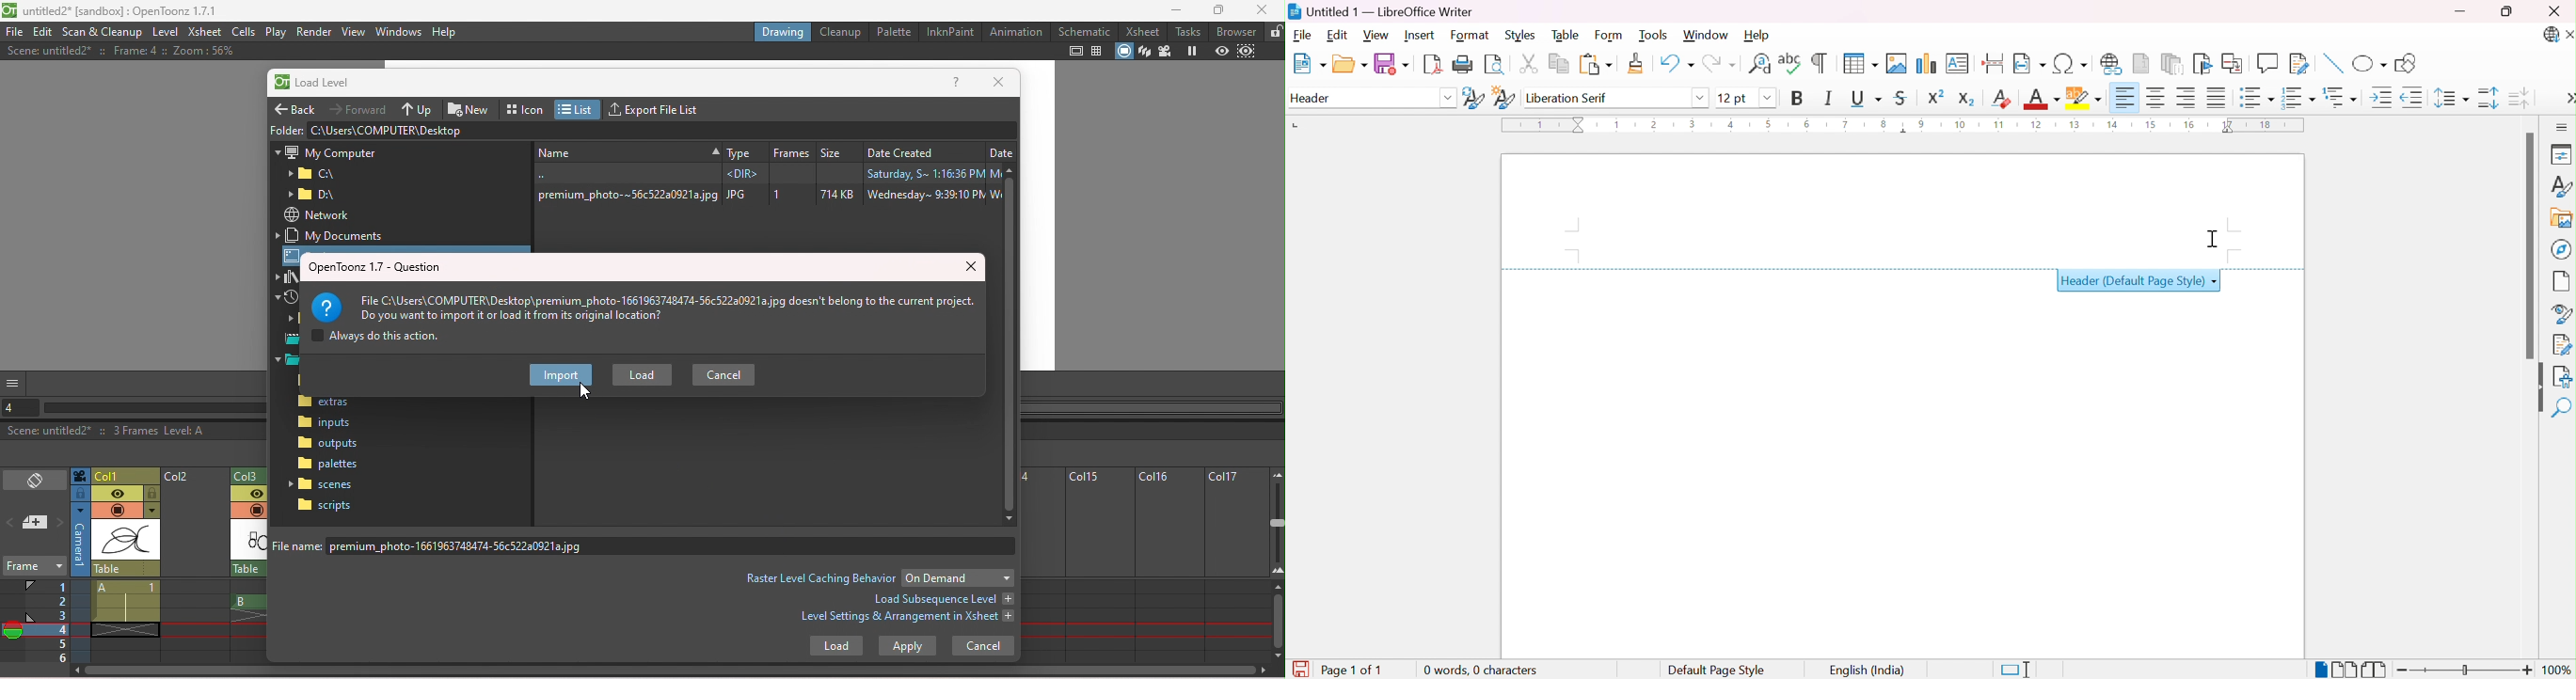  Describe the element at coordinates (922, 150) in the screenshot. I see `Date created` at that location.